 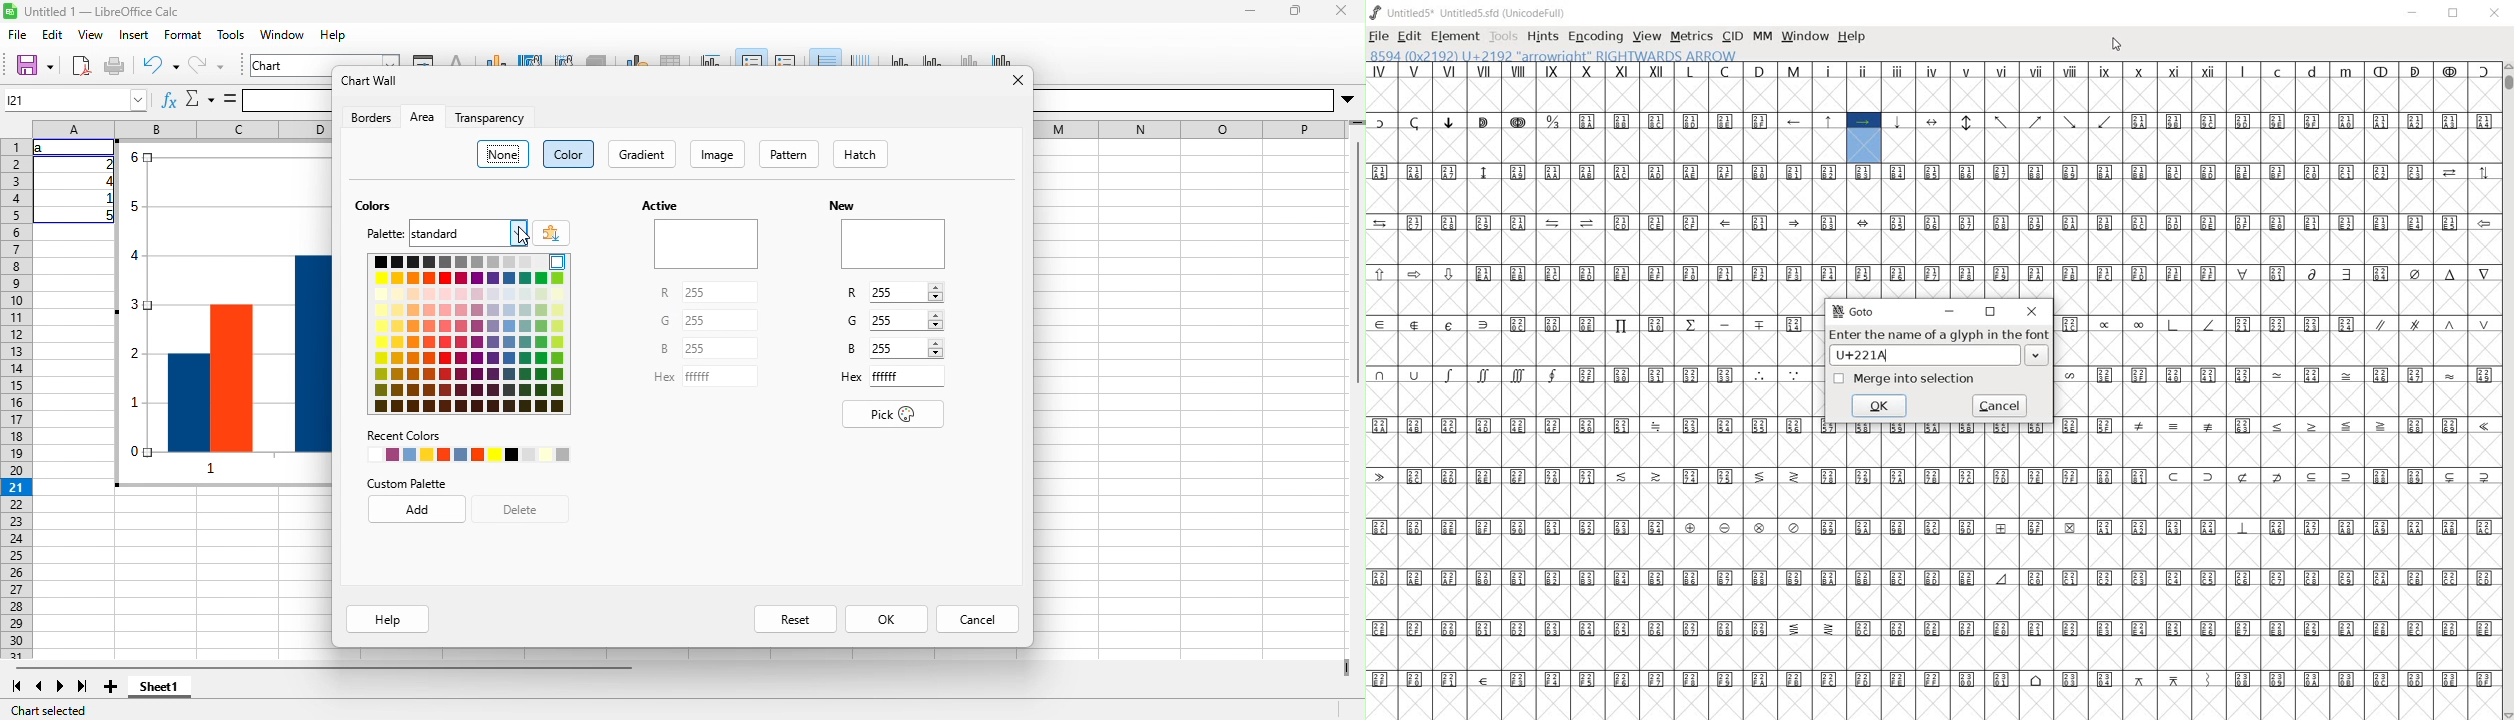 What do you see at coordinates (111, 686) in the screenshot?
I see `add sheet` at bounding box center [111, 686].